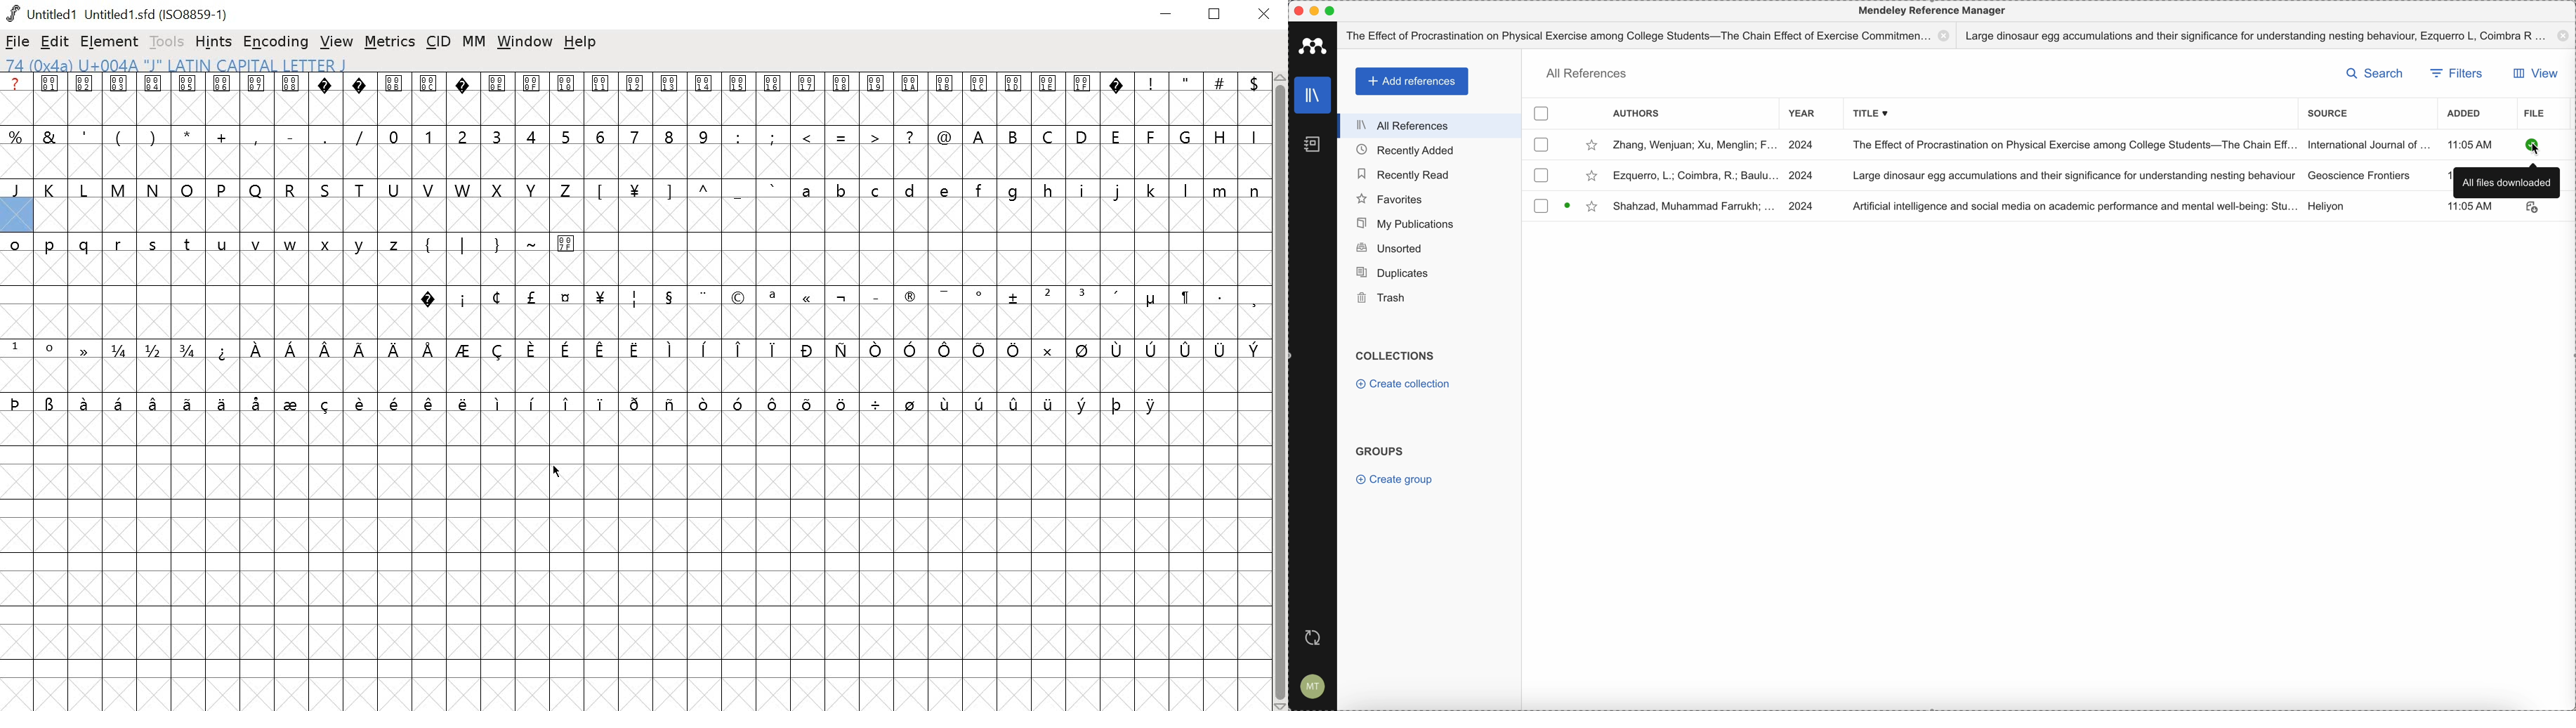  What do you see at coordinates (1313, 685) in the screenshot?
I see `account settings` at bounding box center [1313, 685].